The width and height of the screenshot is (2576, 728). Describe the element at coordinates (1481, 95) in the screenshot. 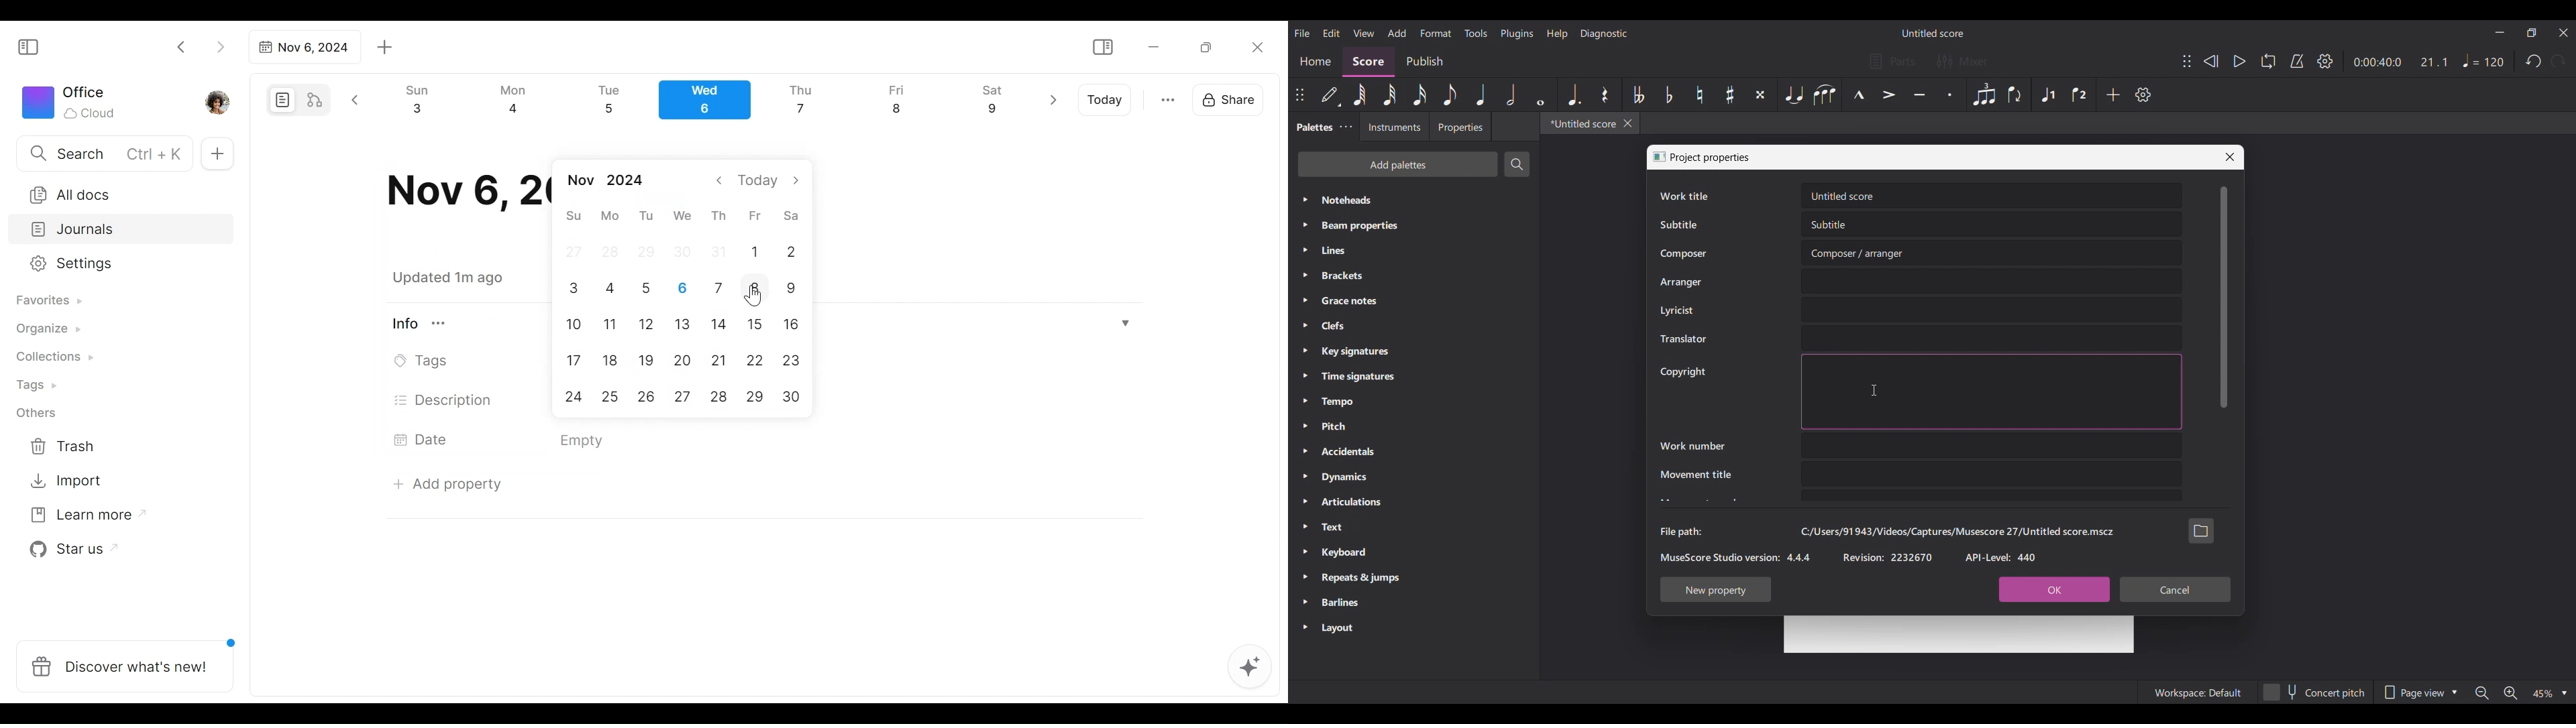

I see `Quarter note` at that location.